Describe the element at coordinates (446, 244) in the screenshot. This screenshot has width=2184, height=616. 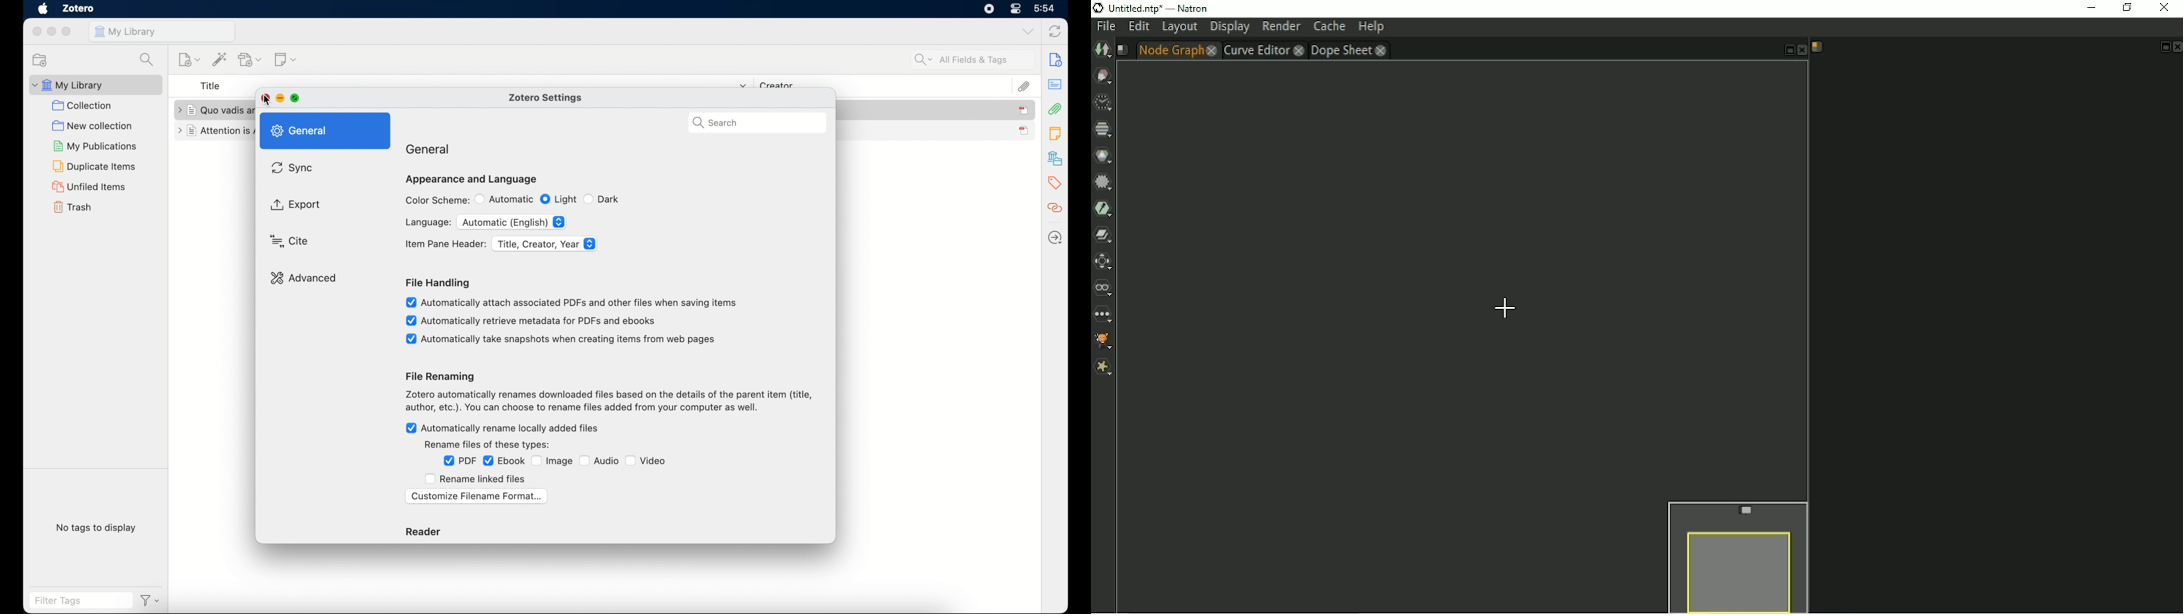
I see `item pane header` at that location.